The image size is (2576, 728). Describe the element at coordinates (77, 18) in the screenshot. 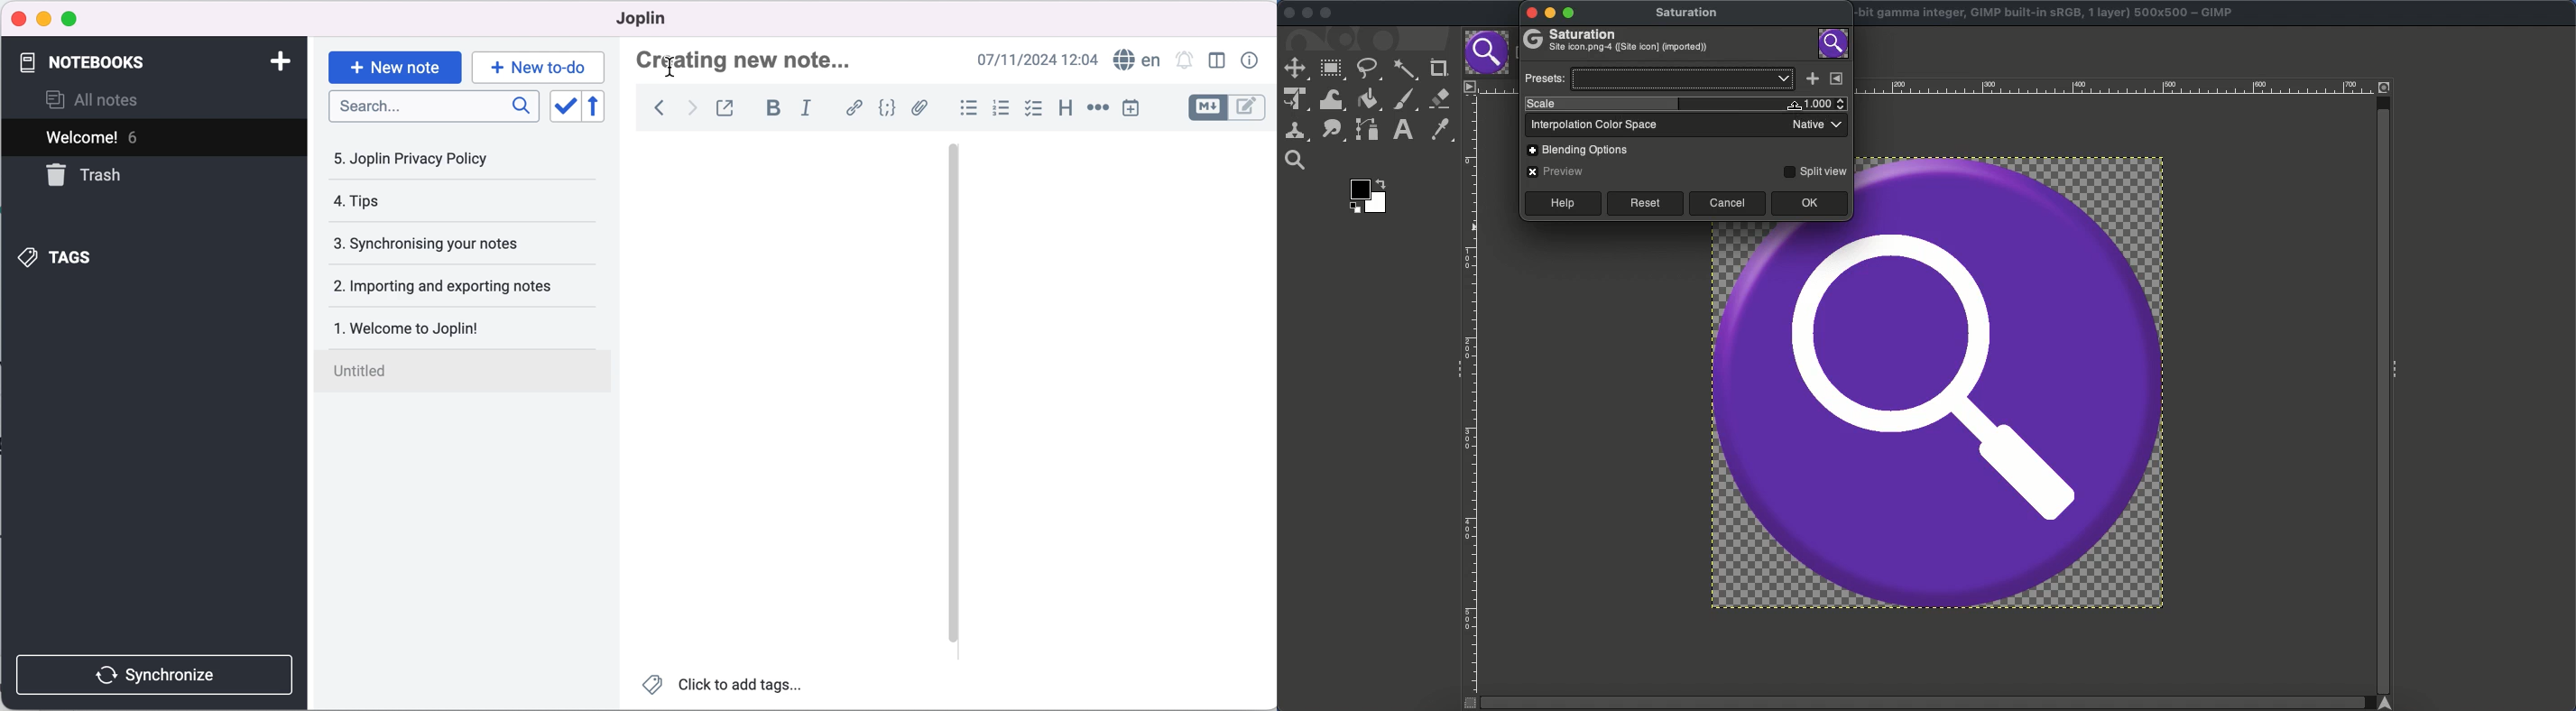

I see `maximize` at that location.